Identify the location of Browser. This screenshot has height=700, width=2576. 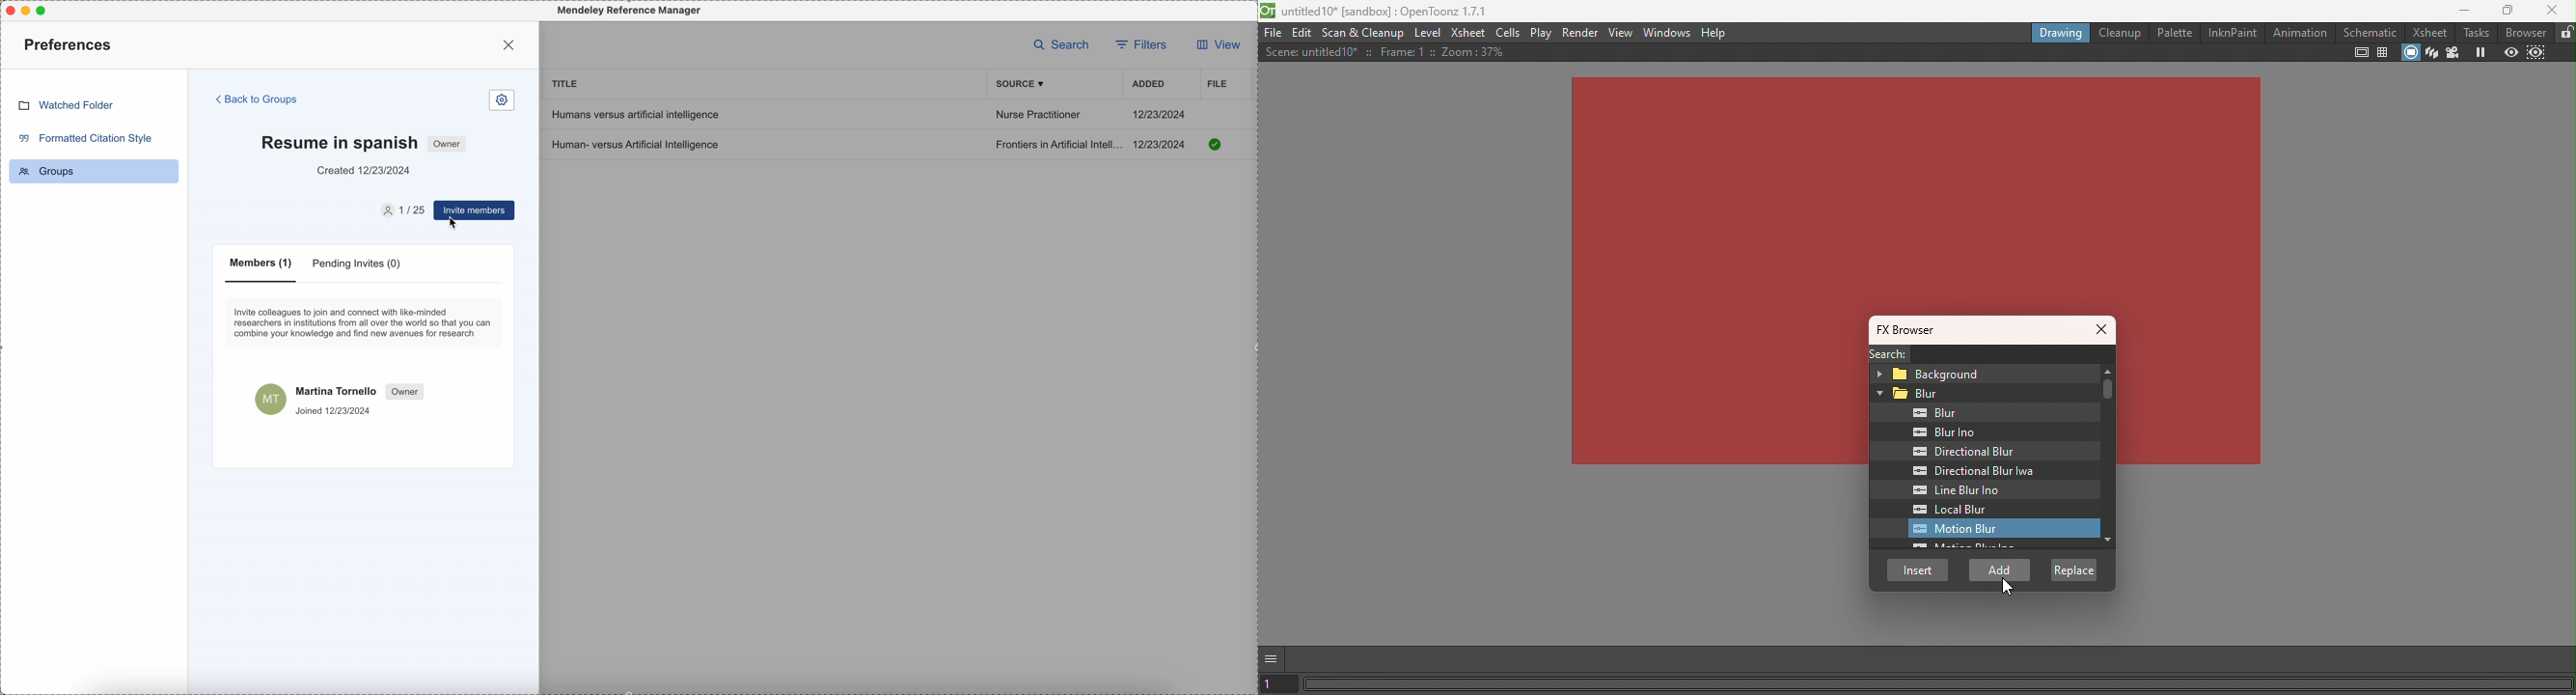
(2523, 33).